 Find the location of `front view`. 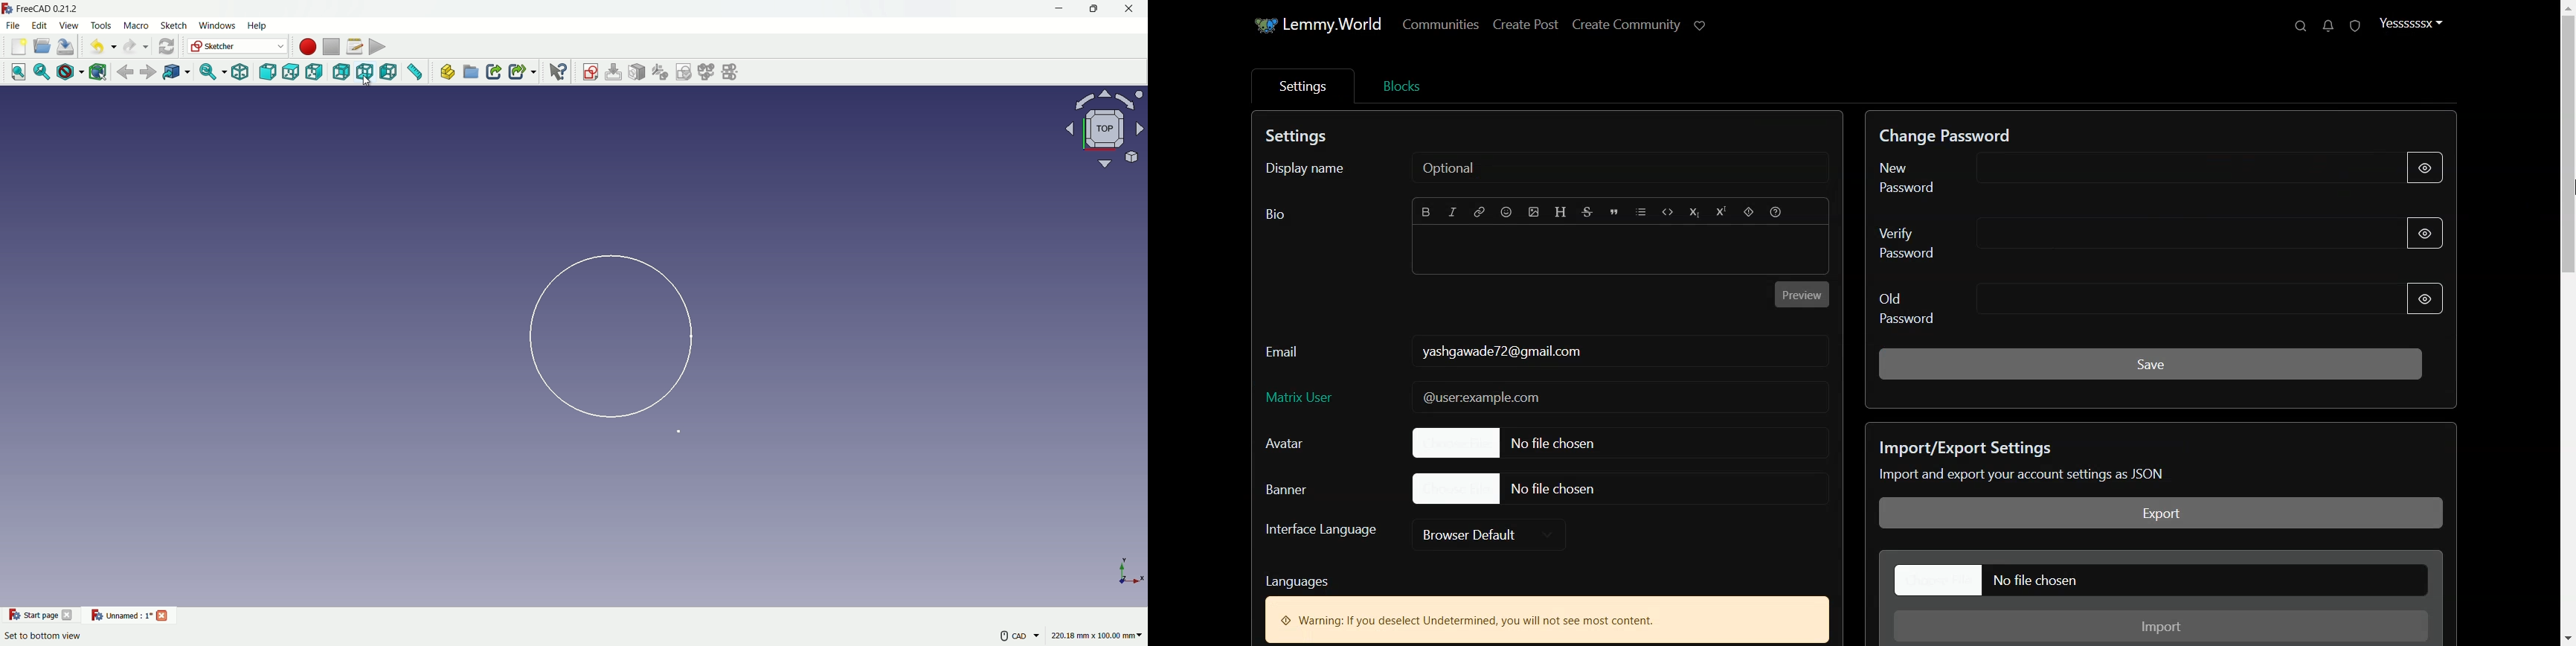

front view is located at coordinates (291, 73).